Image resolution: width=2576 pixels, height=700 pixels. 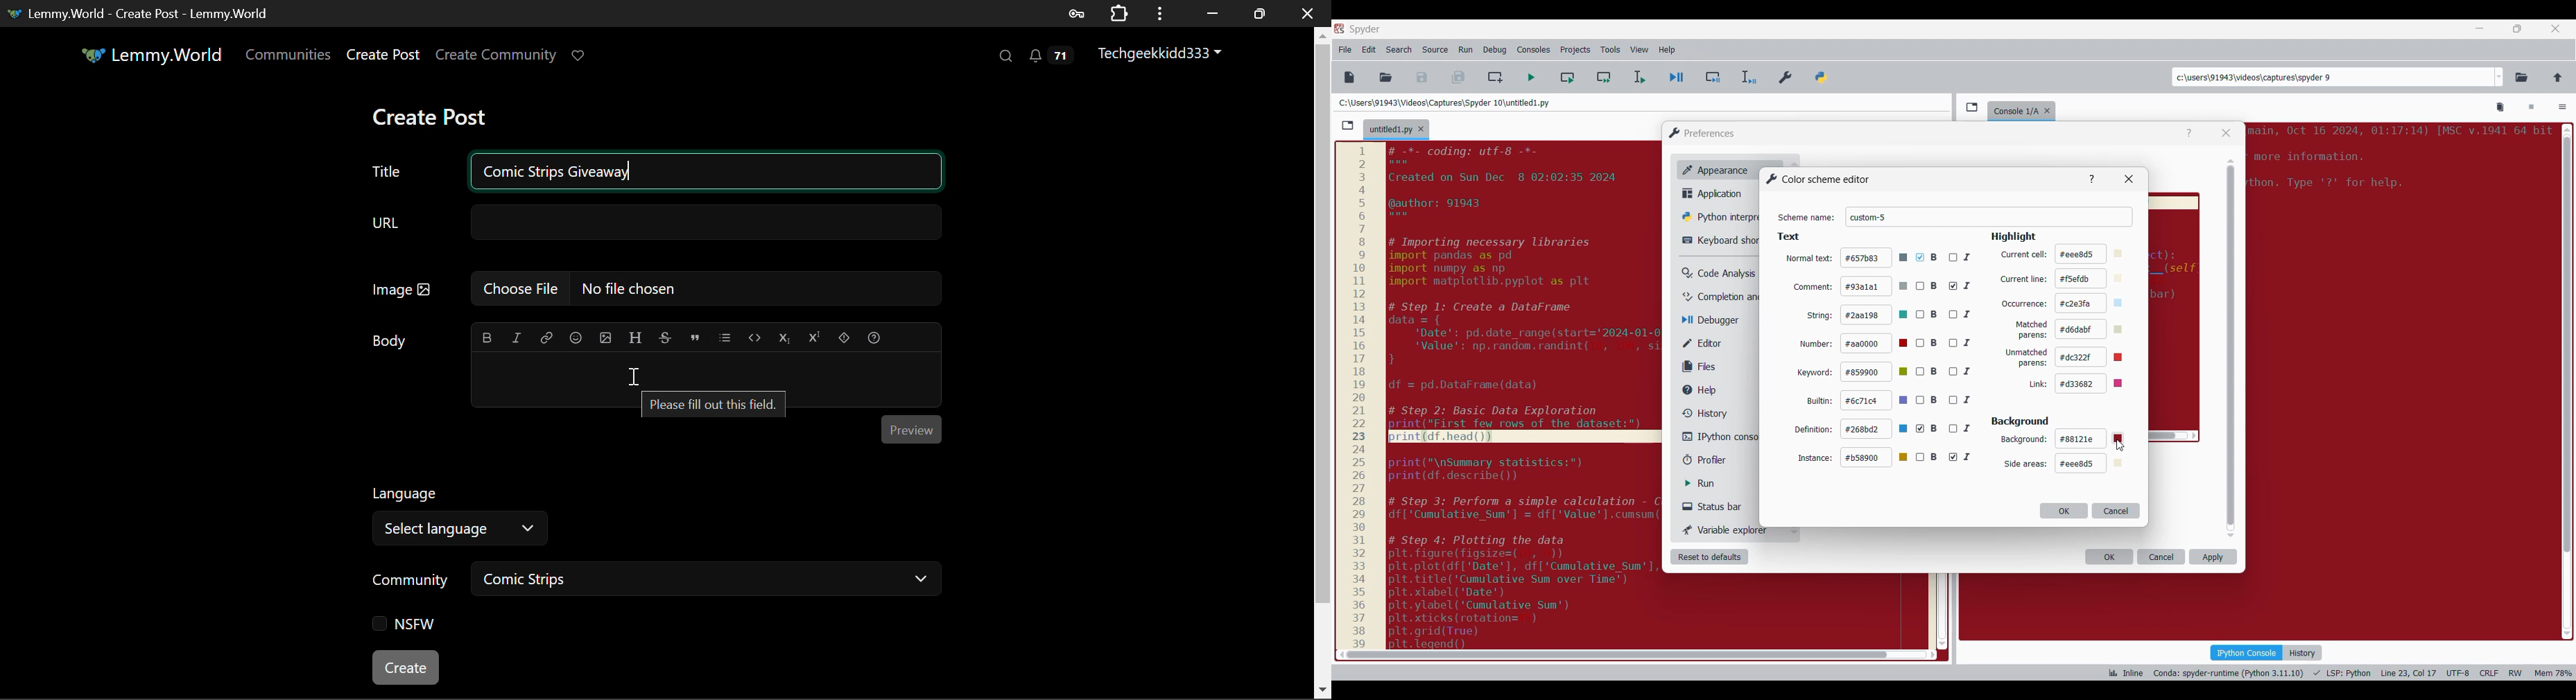 I want to click on Projects menu, so click(x=1575, y=49).